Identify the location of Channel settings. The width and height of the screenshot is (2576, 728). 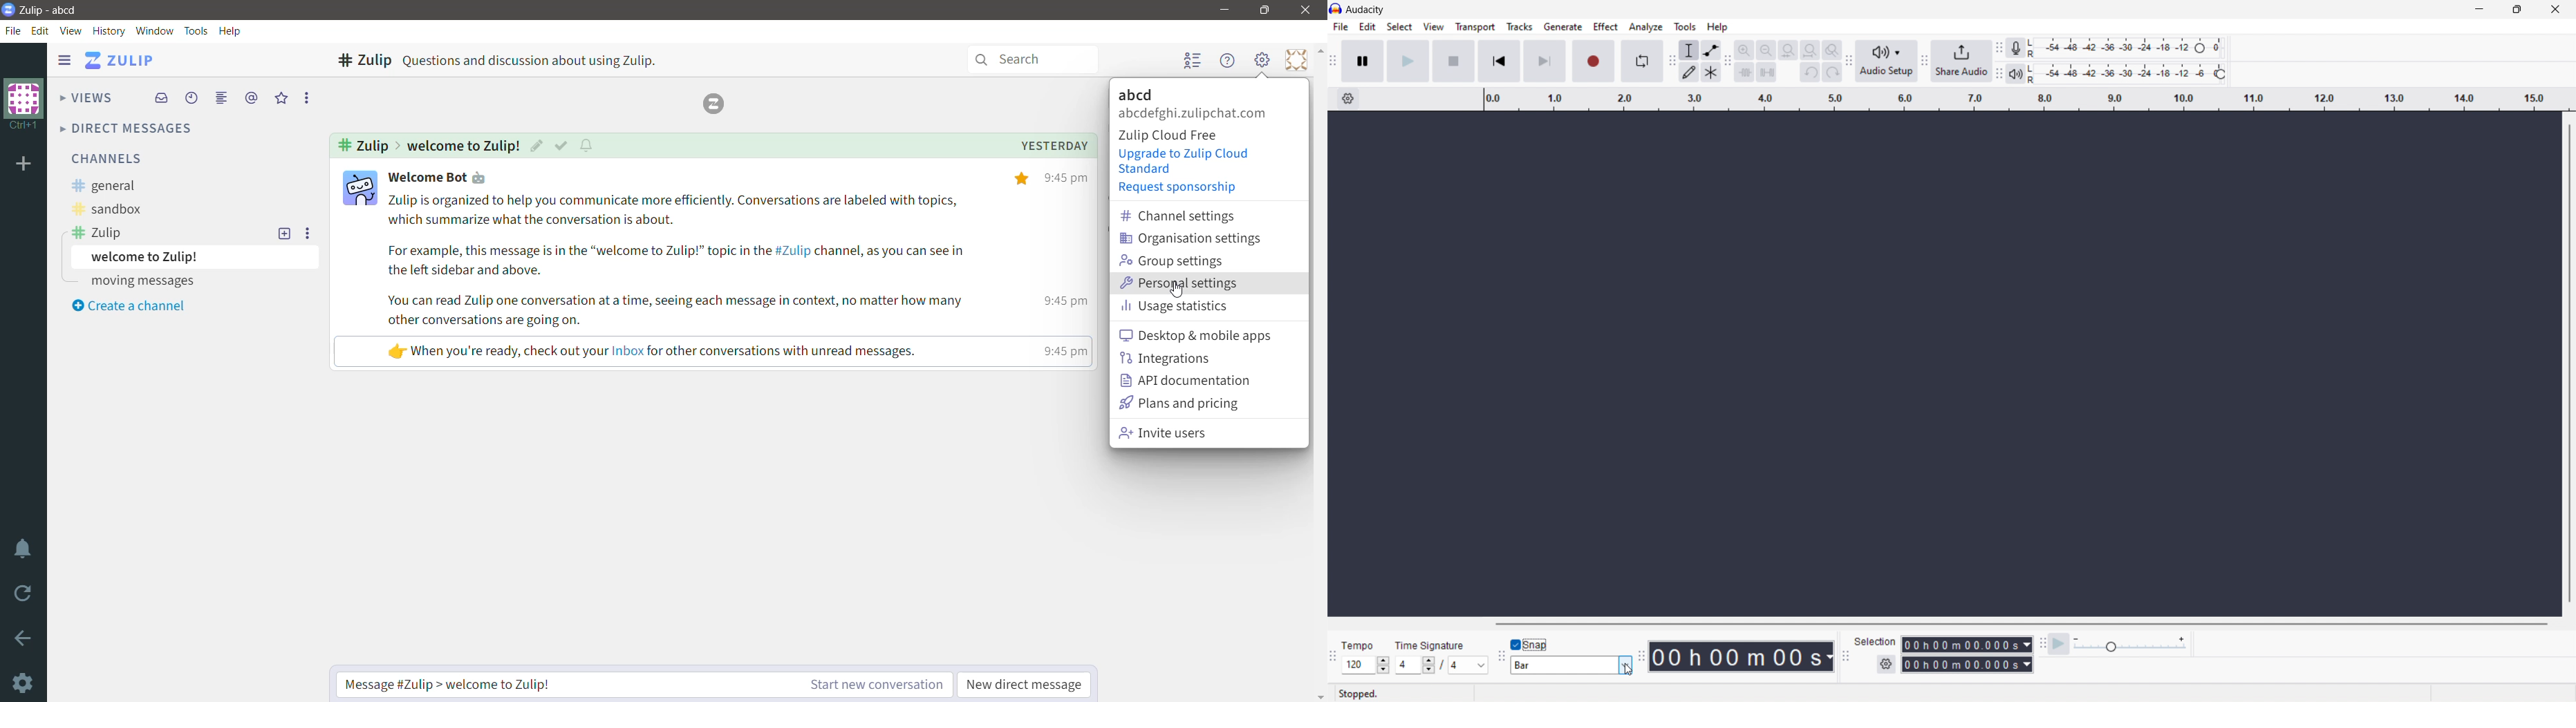
(1181, 216).